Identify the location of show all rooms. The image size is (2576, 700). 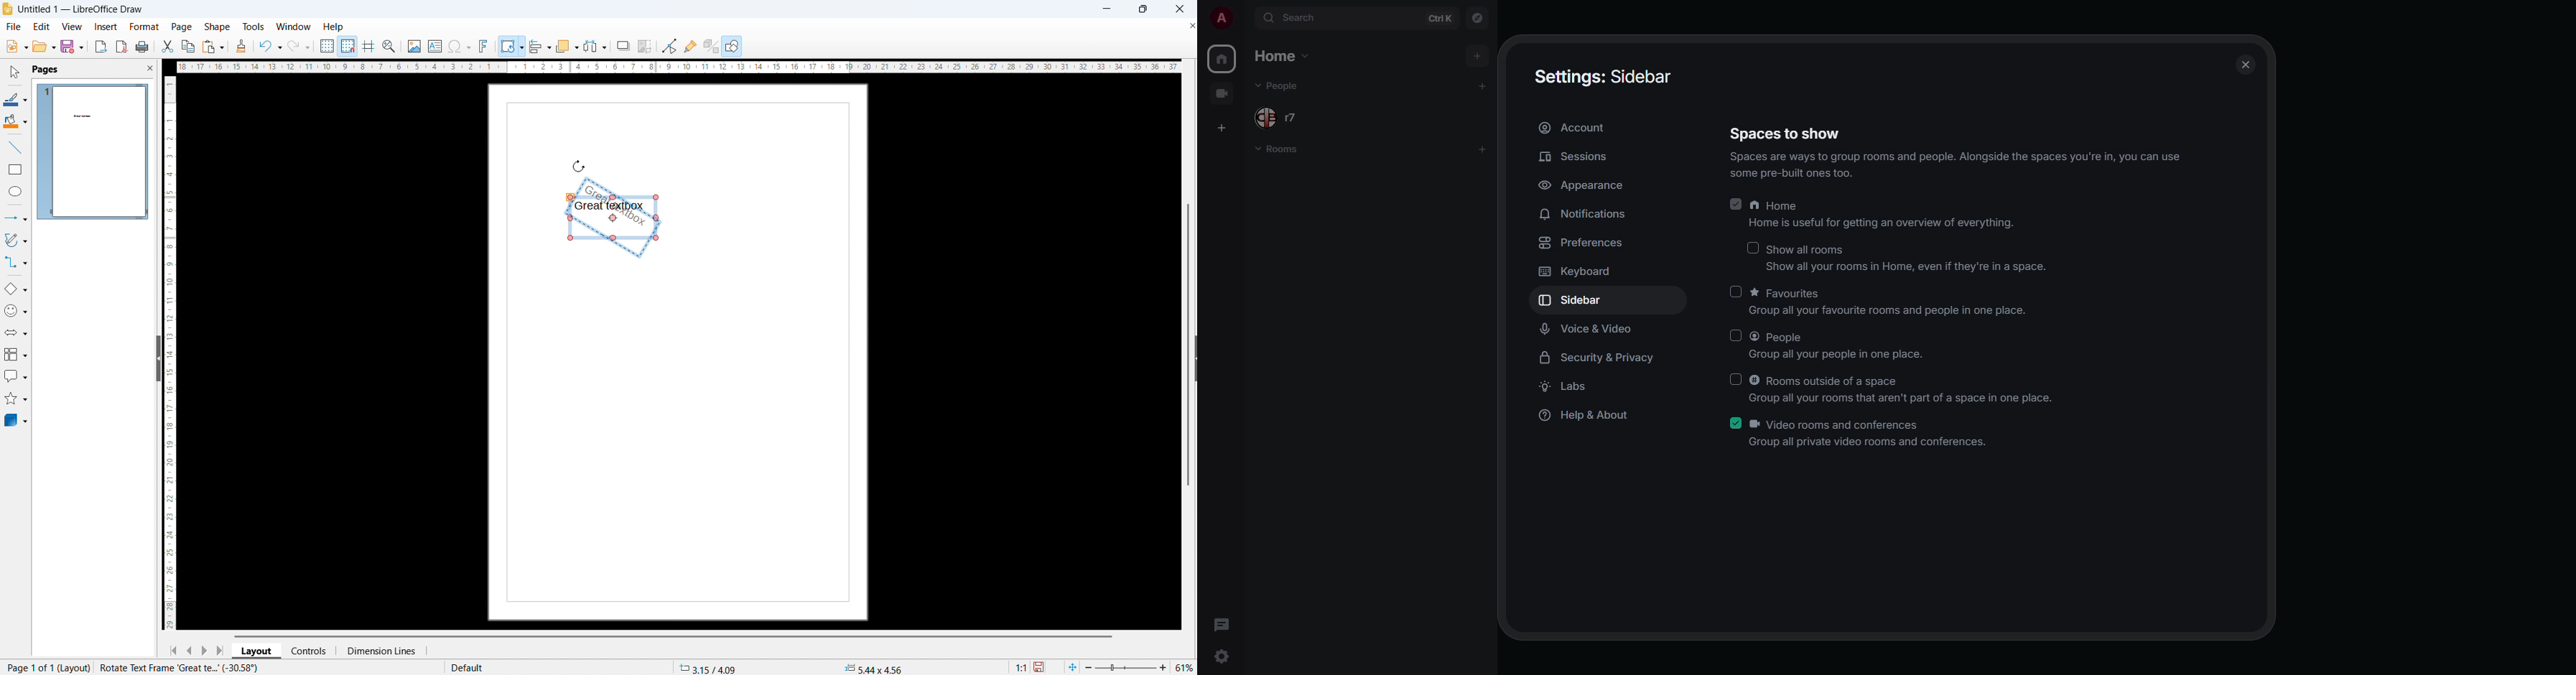
(1909, 259).